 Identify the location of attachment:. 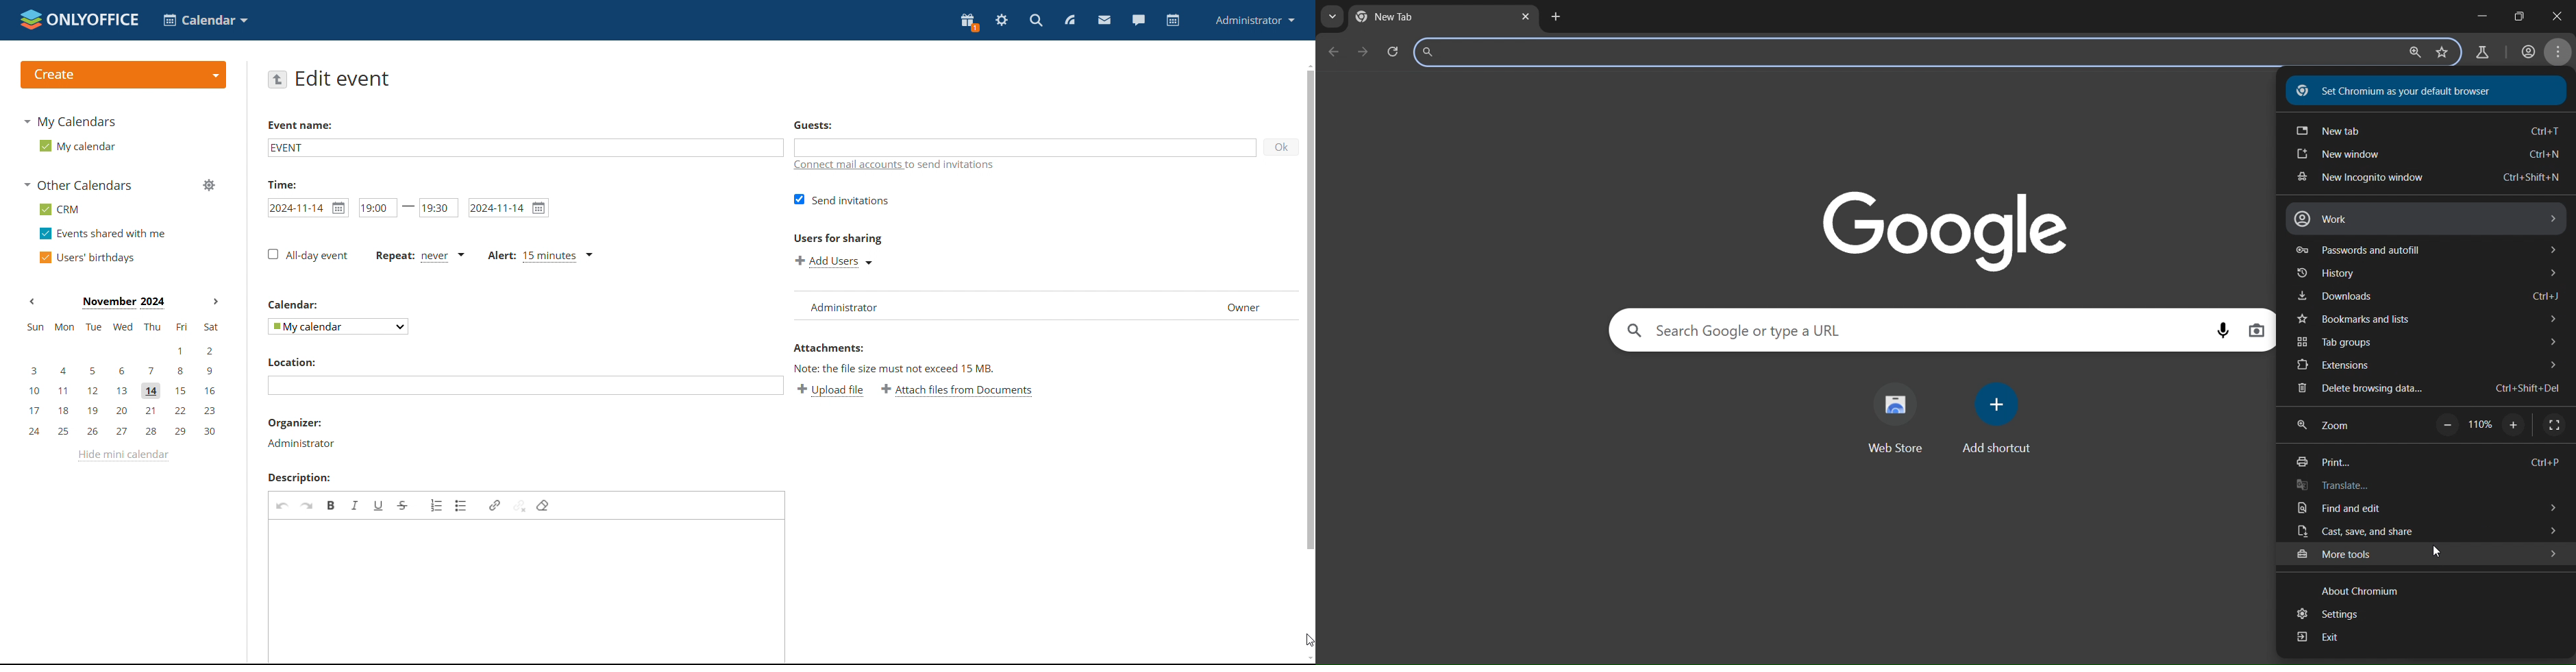
(832, 349).